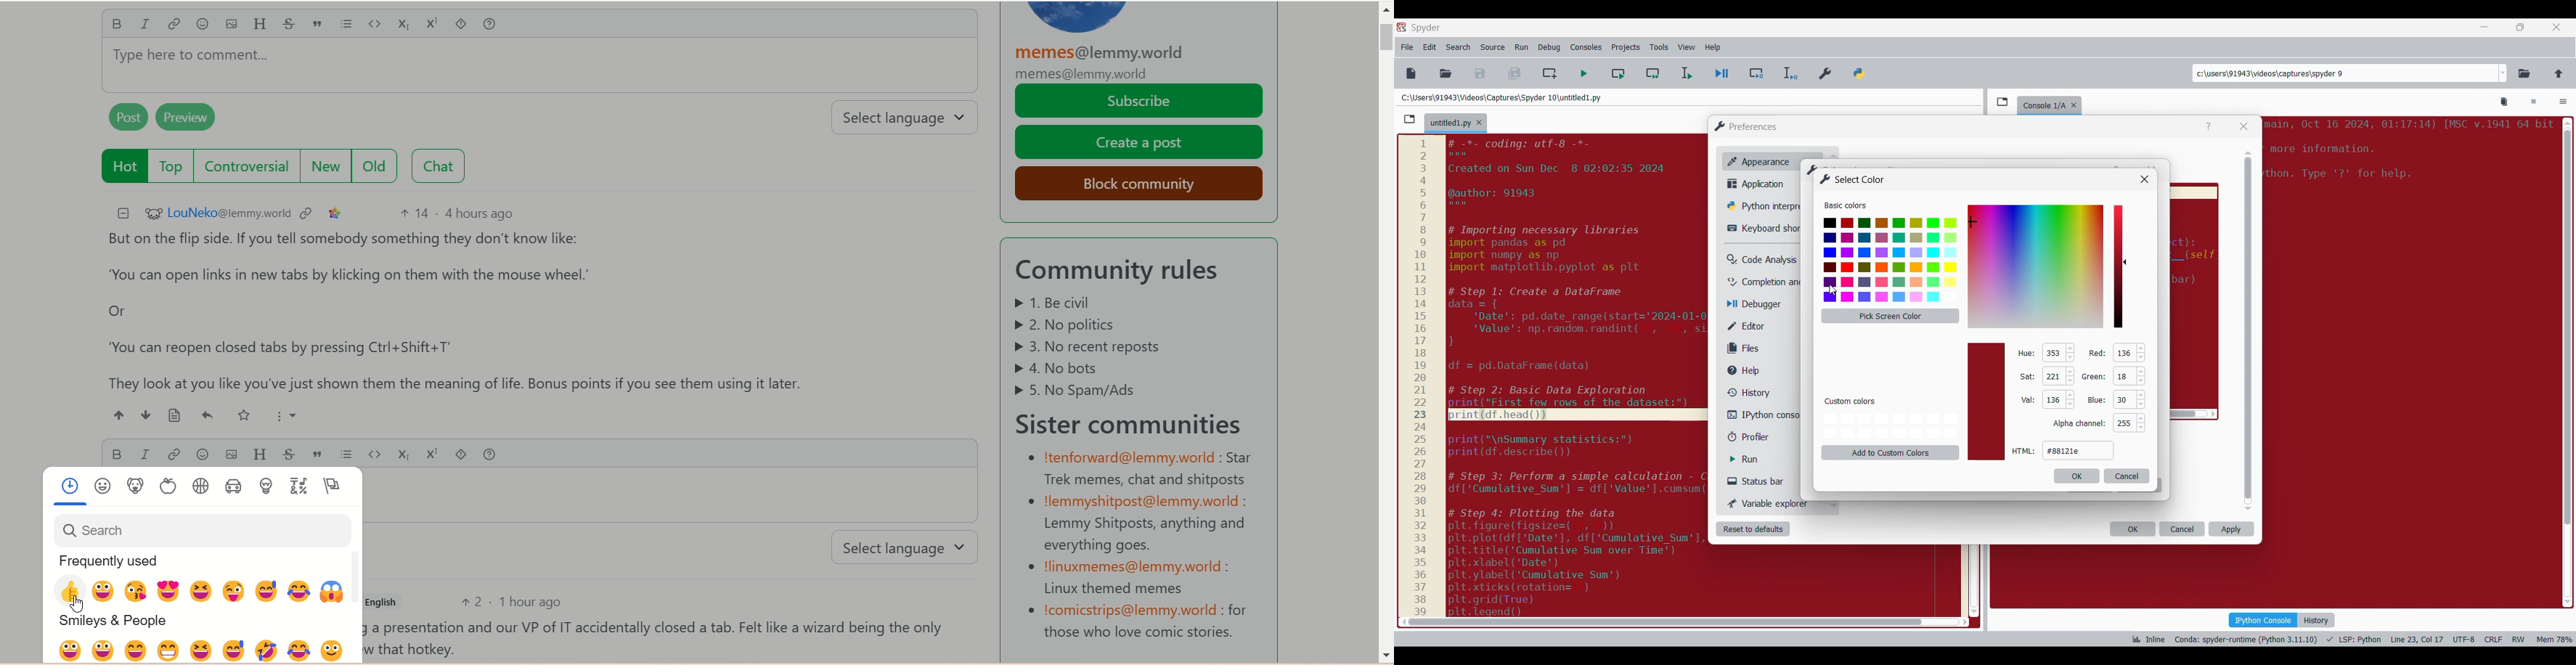 Image resolution: width=2576 pixels, height=672 pixels. What do you see at coordinates (470, 601) in the screenshot?
I see `2 votes up` at bounding box center [470, 601].